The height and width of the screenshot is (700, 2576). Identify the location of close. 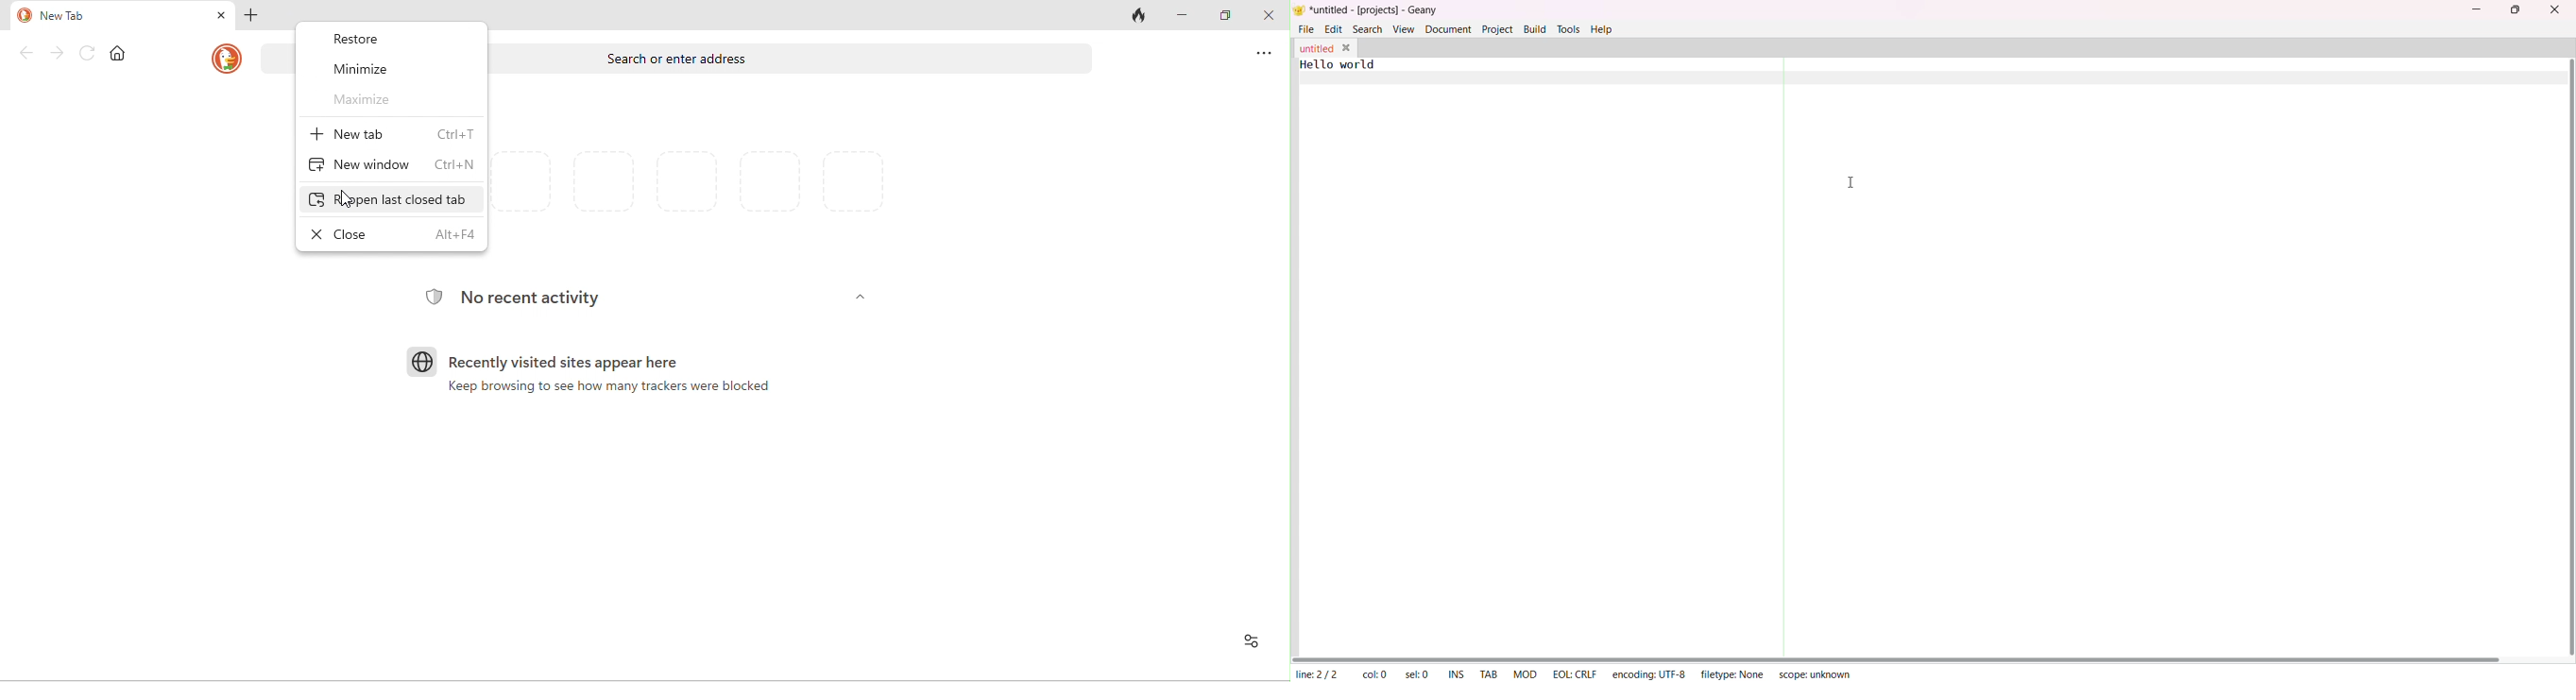
(221, 16).